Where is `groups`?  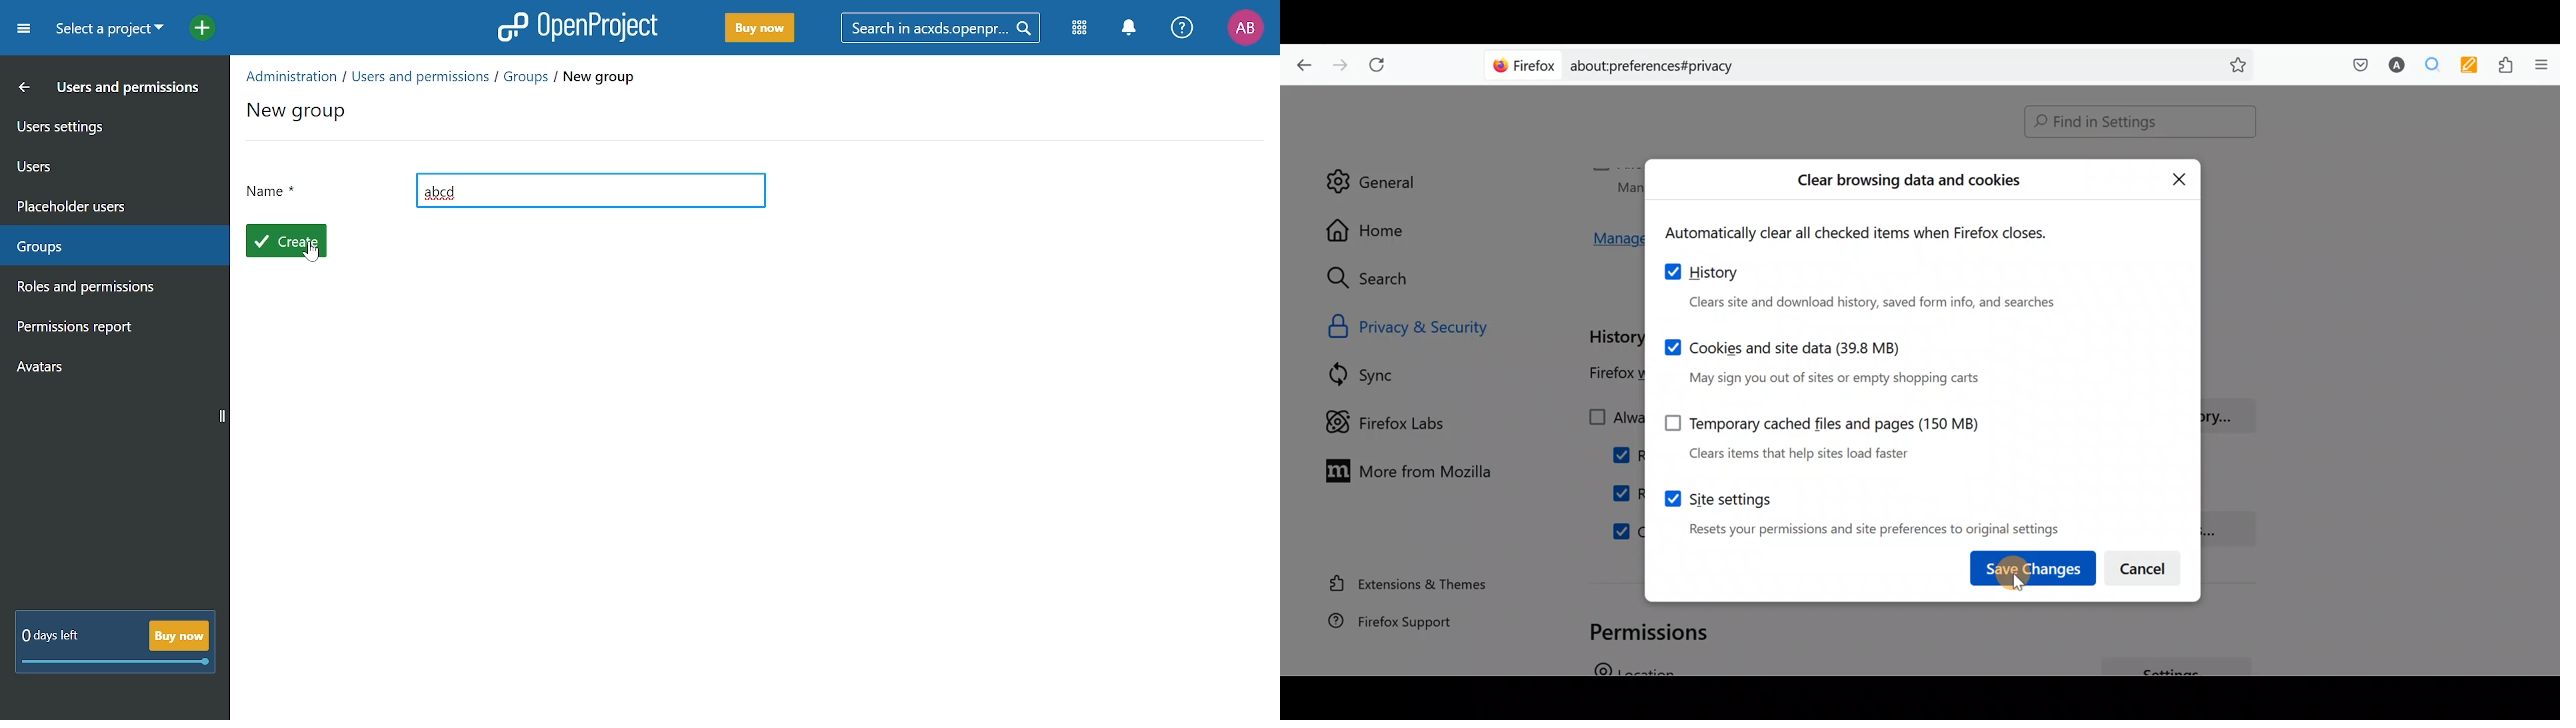
groups is located at coordinates (107, 247).